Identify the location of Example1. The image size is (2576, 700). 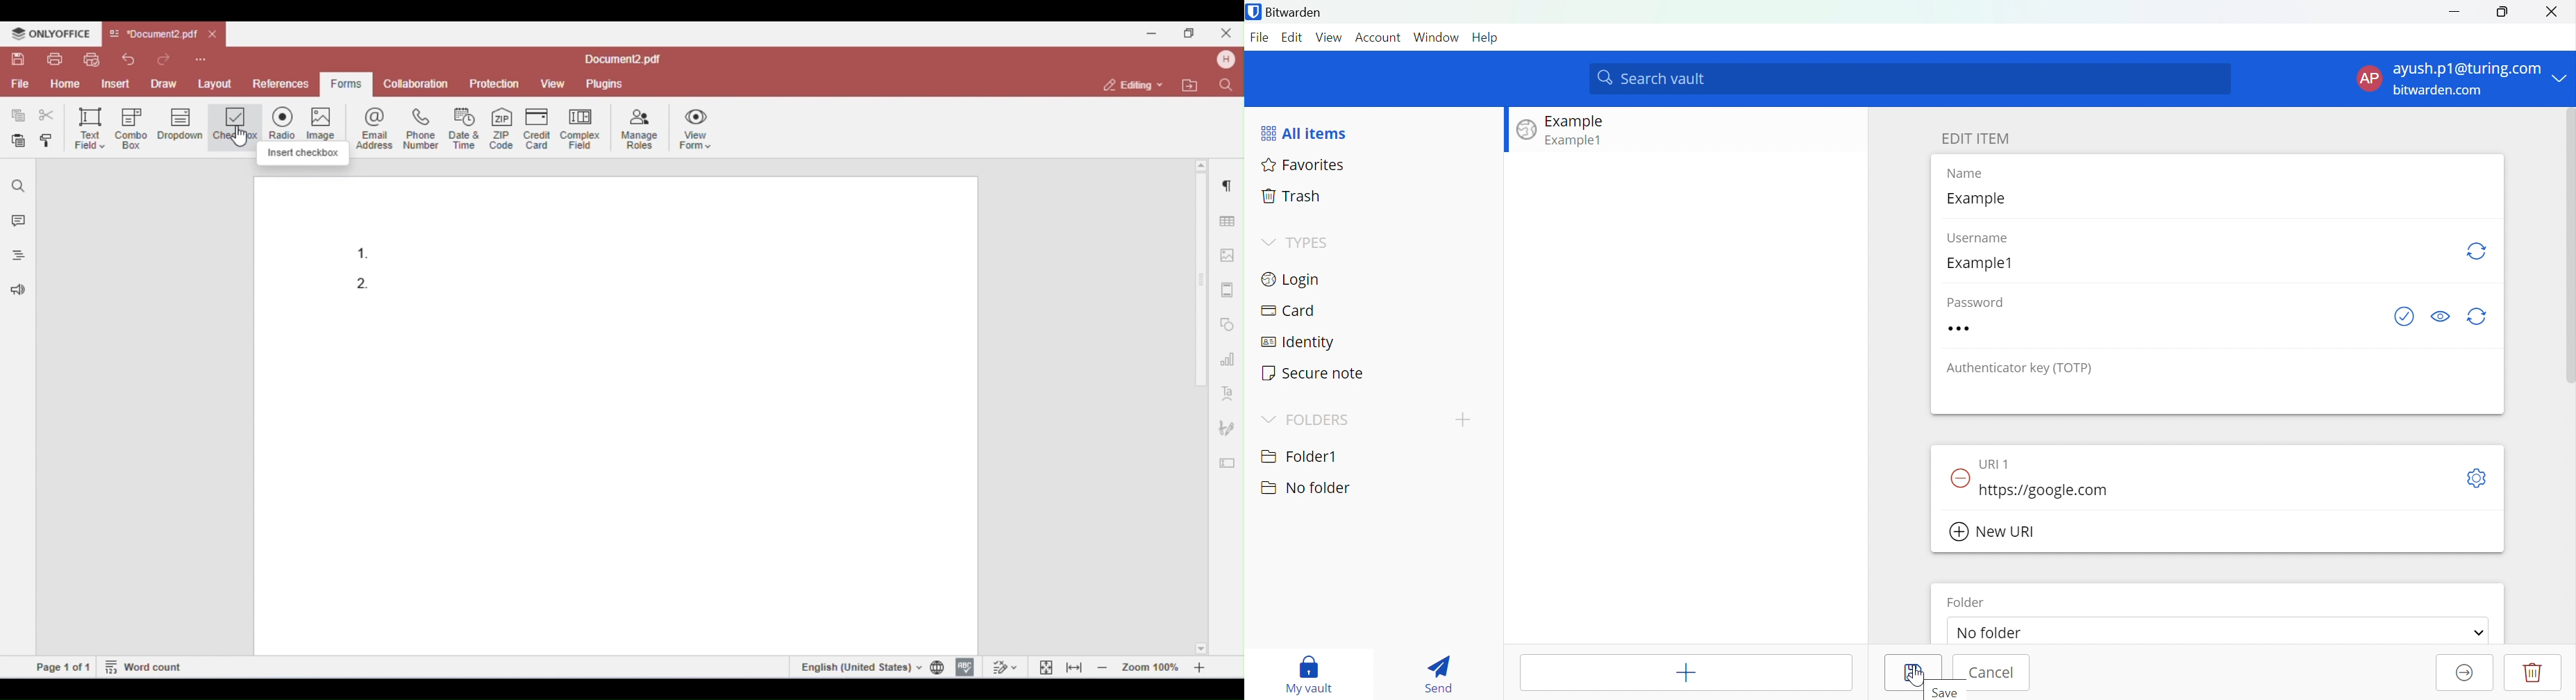
(1575, 140).